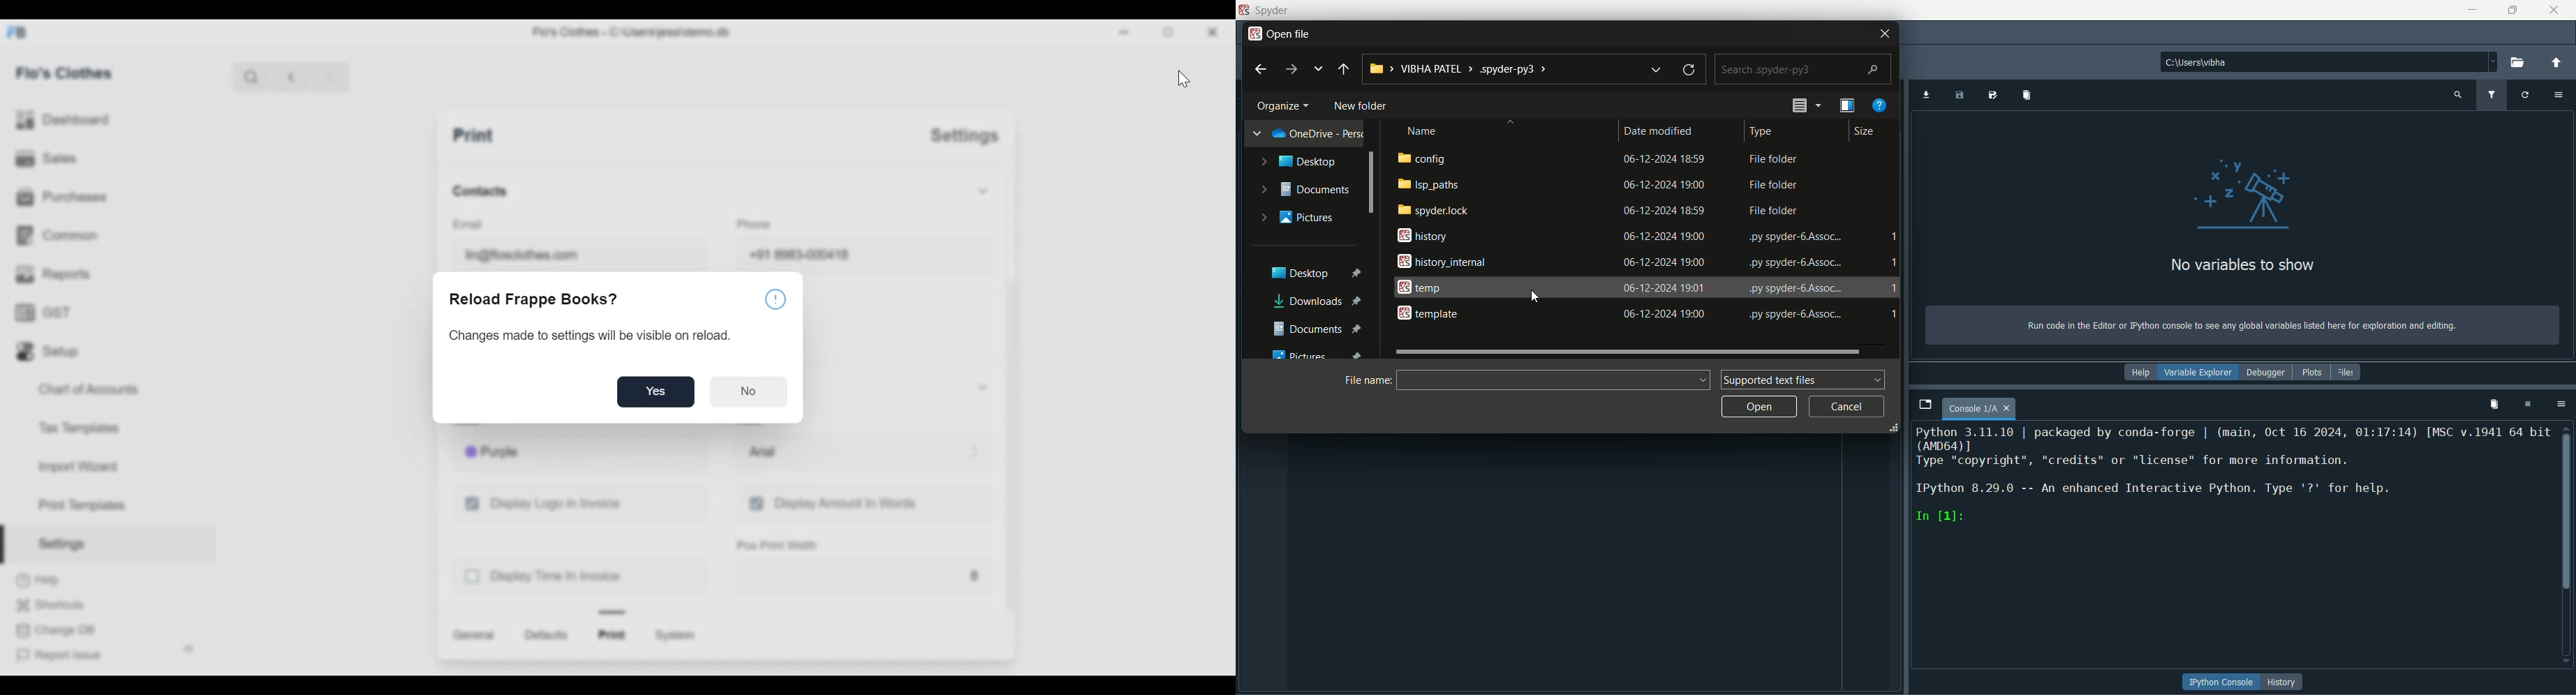 This screenshot has width=2576, height=700. What do you see at coordinates (1264, 10) in the screenshot?
I see `name and logo` at bounding box center [1264, 10].